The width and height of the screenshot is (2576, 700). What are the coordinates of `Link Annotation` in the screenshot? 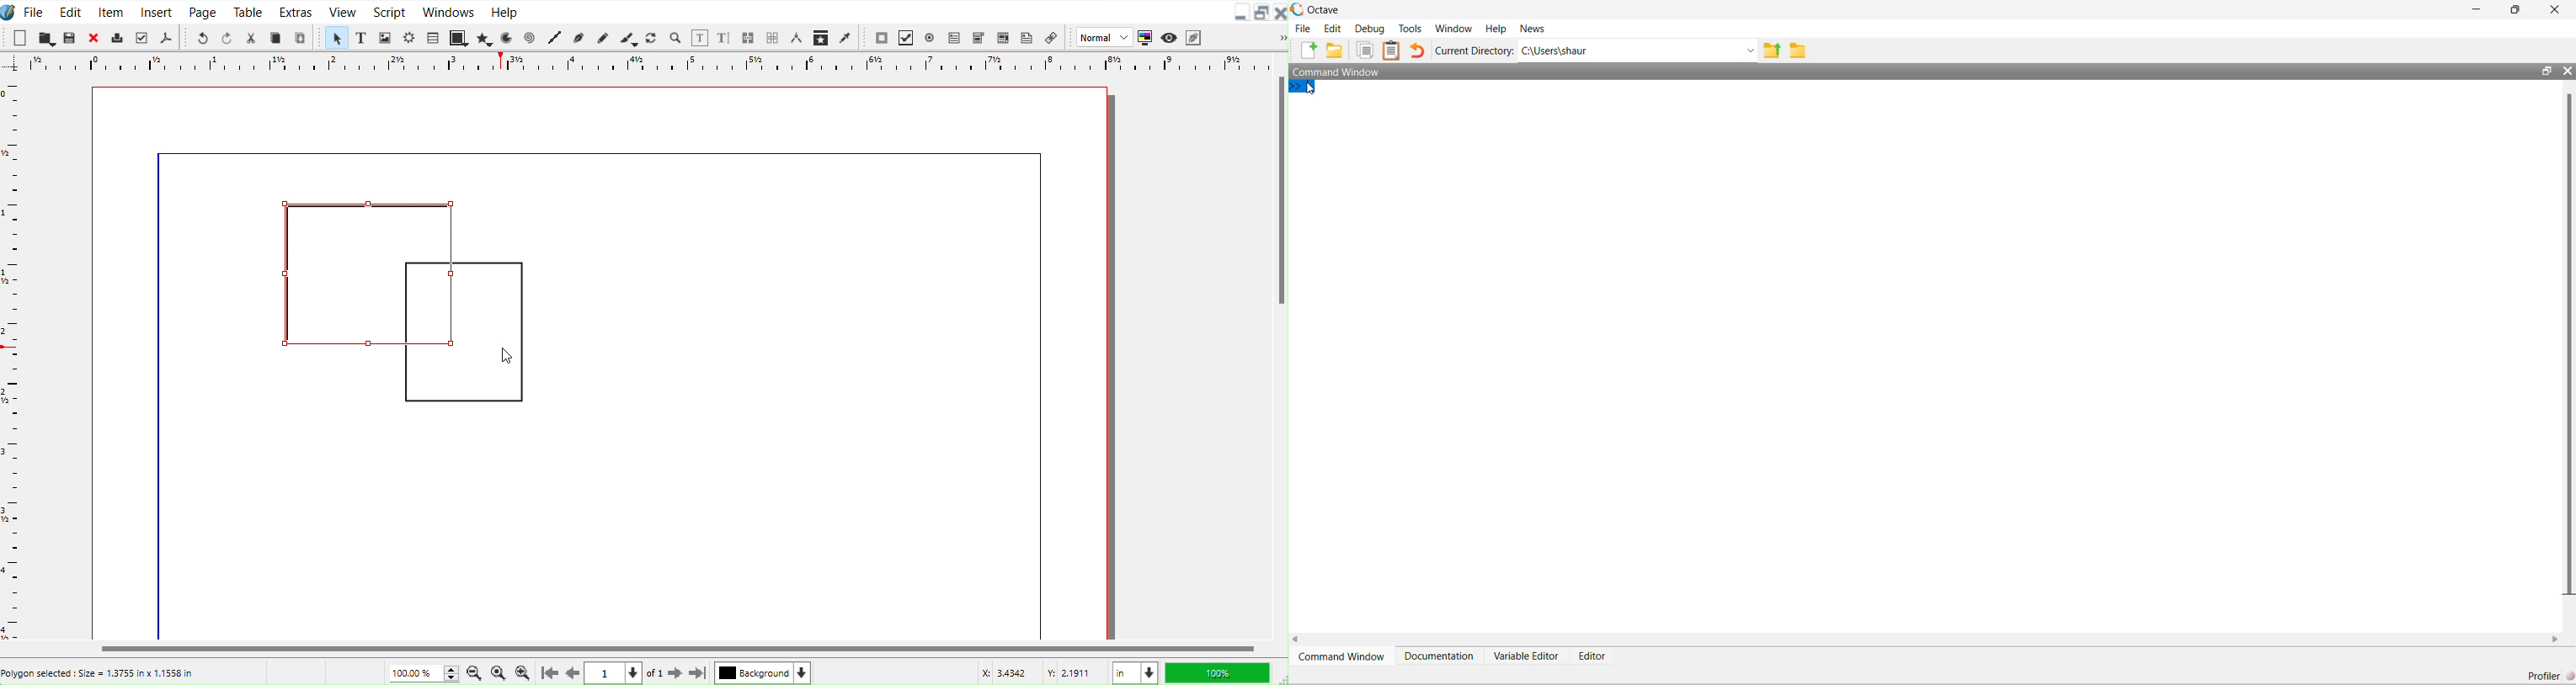 It's located at (1051, 37).